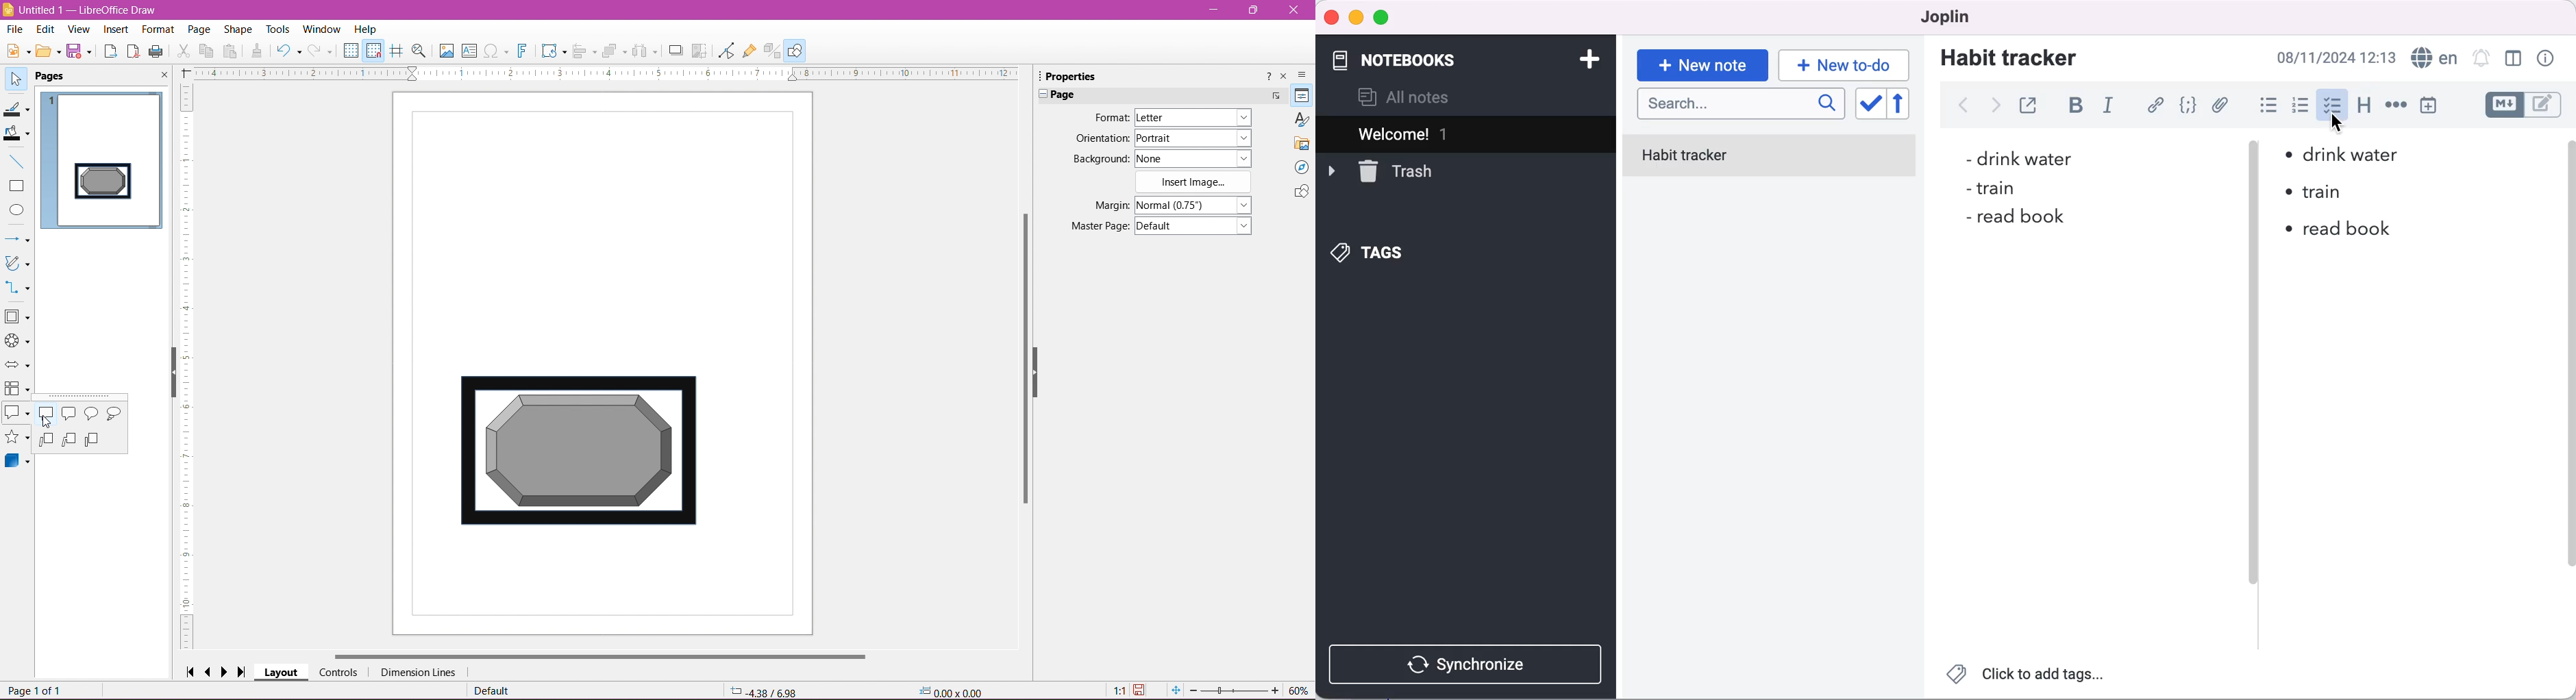  What do you see at coordinates (469, 51) in the screenshot?
I see `Insert Textbox` at bounding box center [469, 51].